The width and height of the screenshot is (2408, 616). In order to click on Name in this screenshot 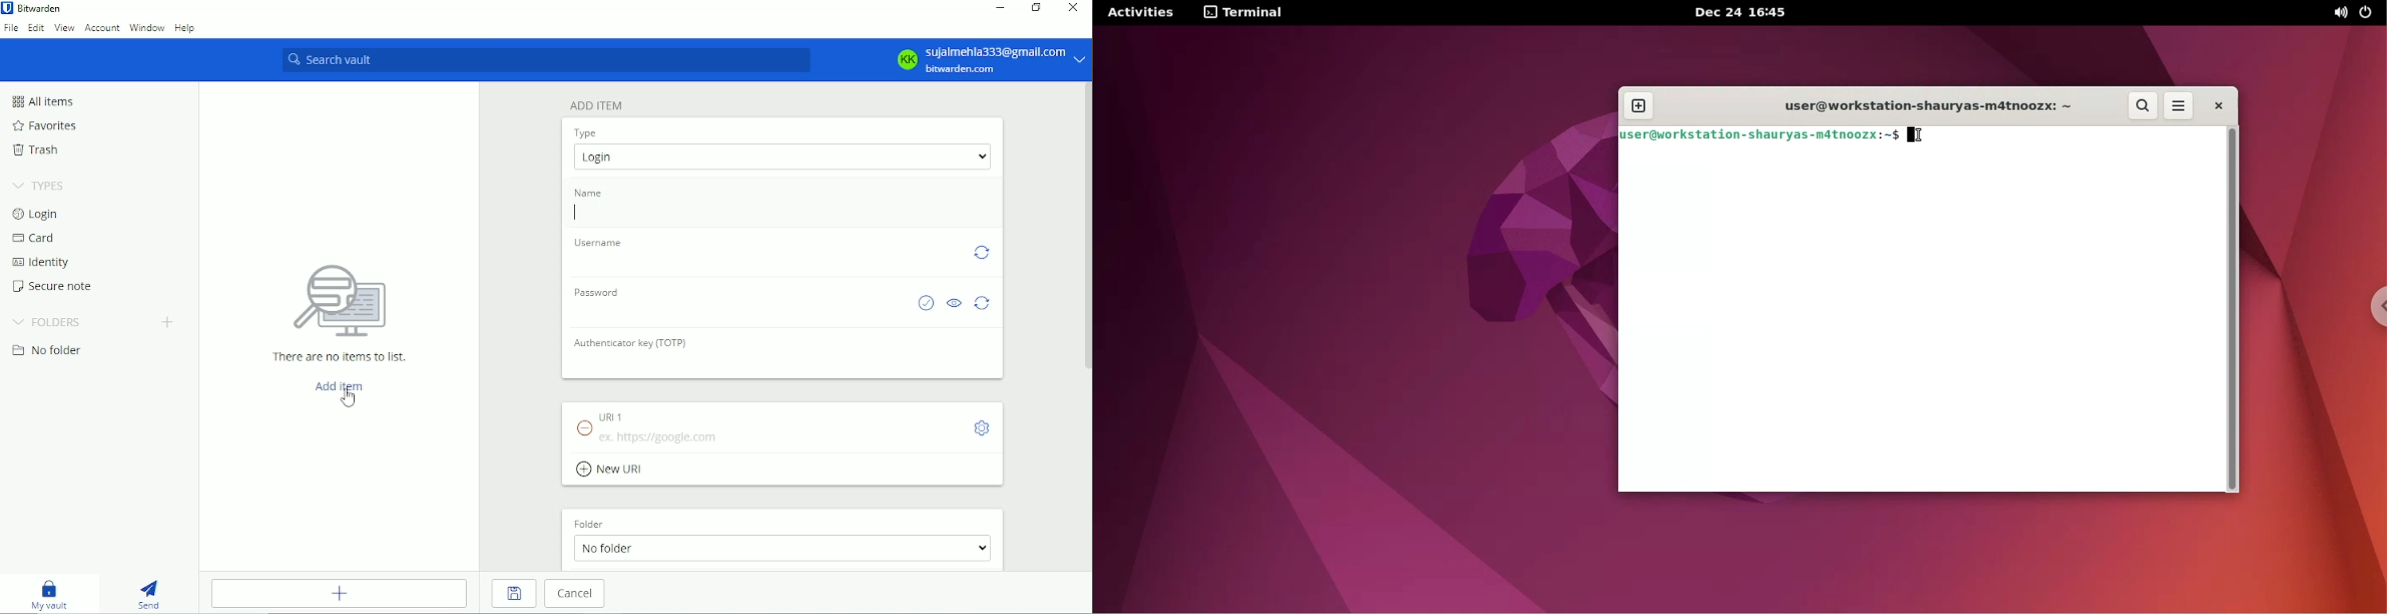, I will do `click(588, 191)`.